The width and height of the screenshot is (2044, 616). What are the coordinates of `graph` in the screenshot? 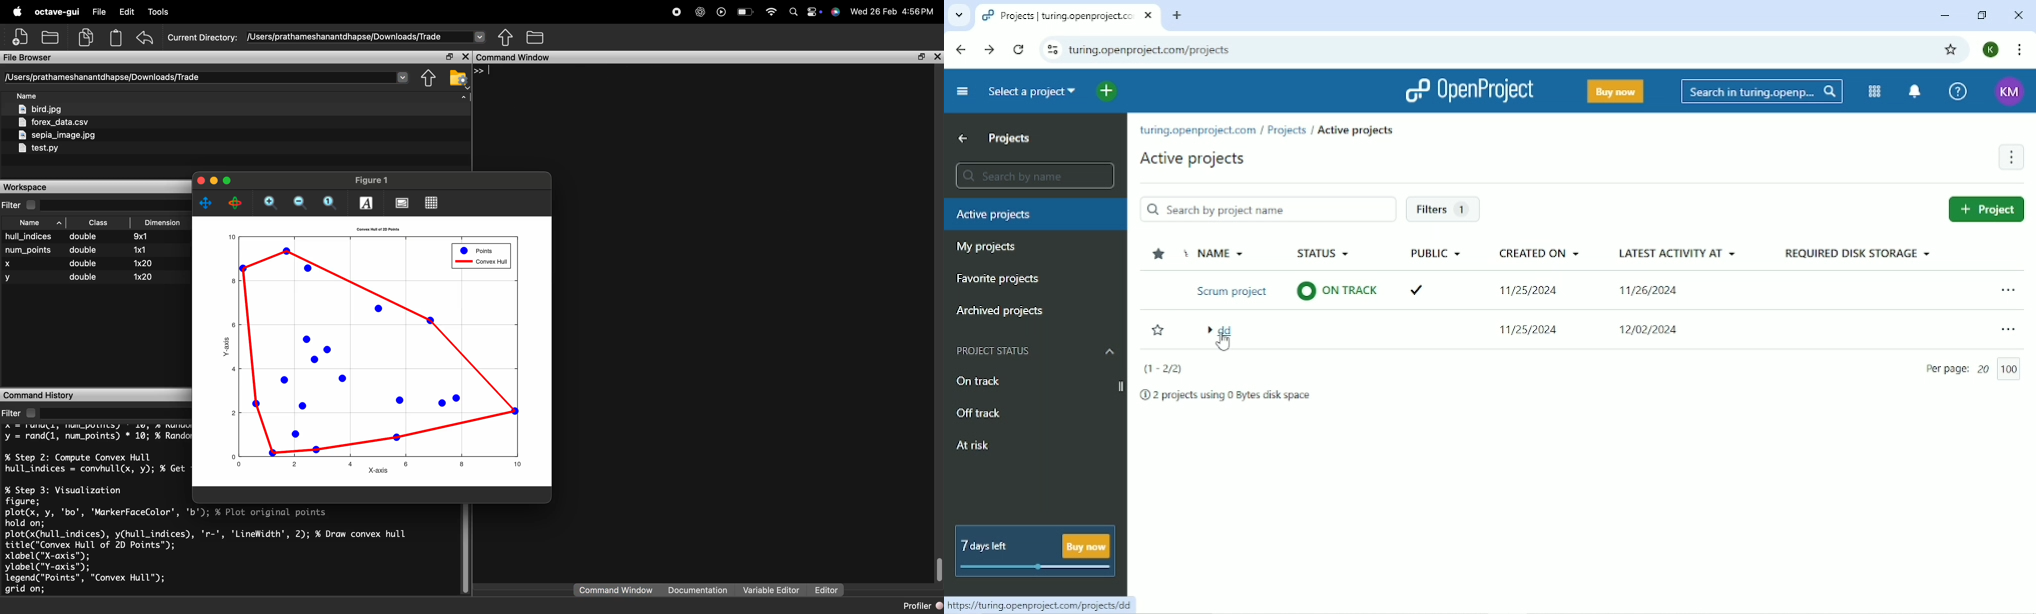 It's located at (373, 352).